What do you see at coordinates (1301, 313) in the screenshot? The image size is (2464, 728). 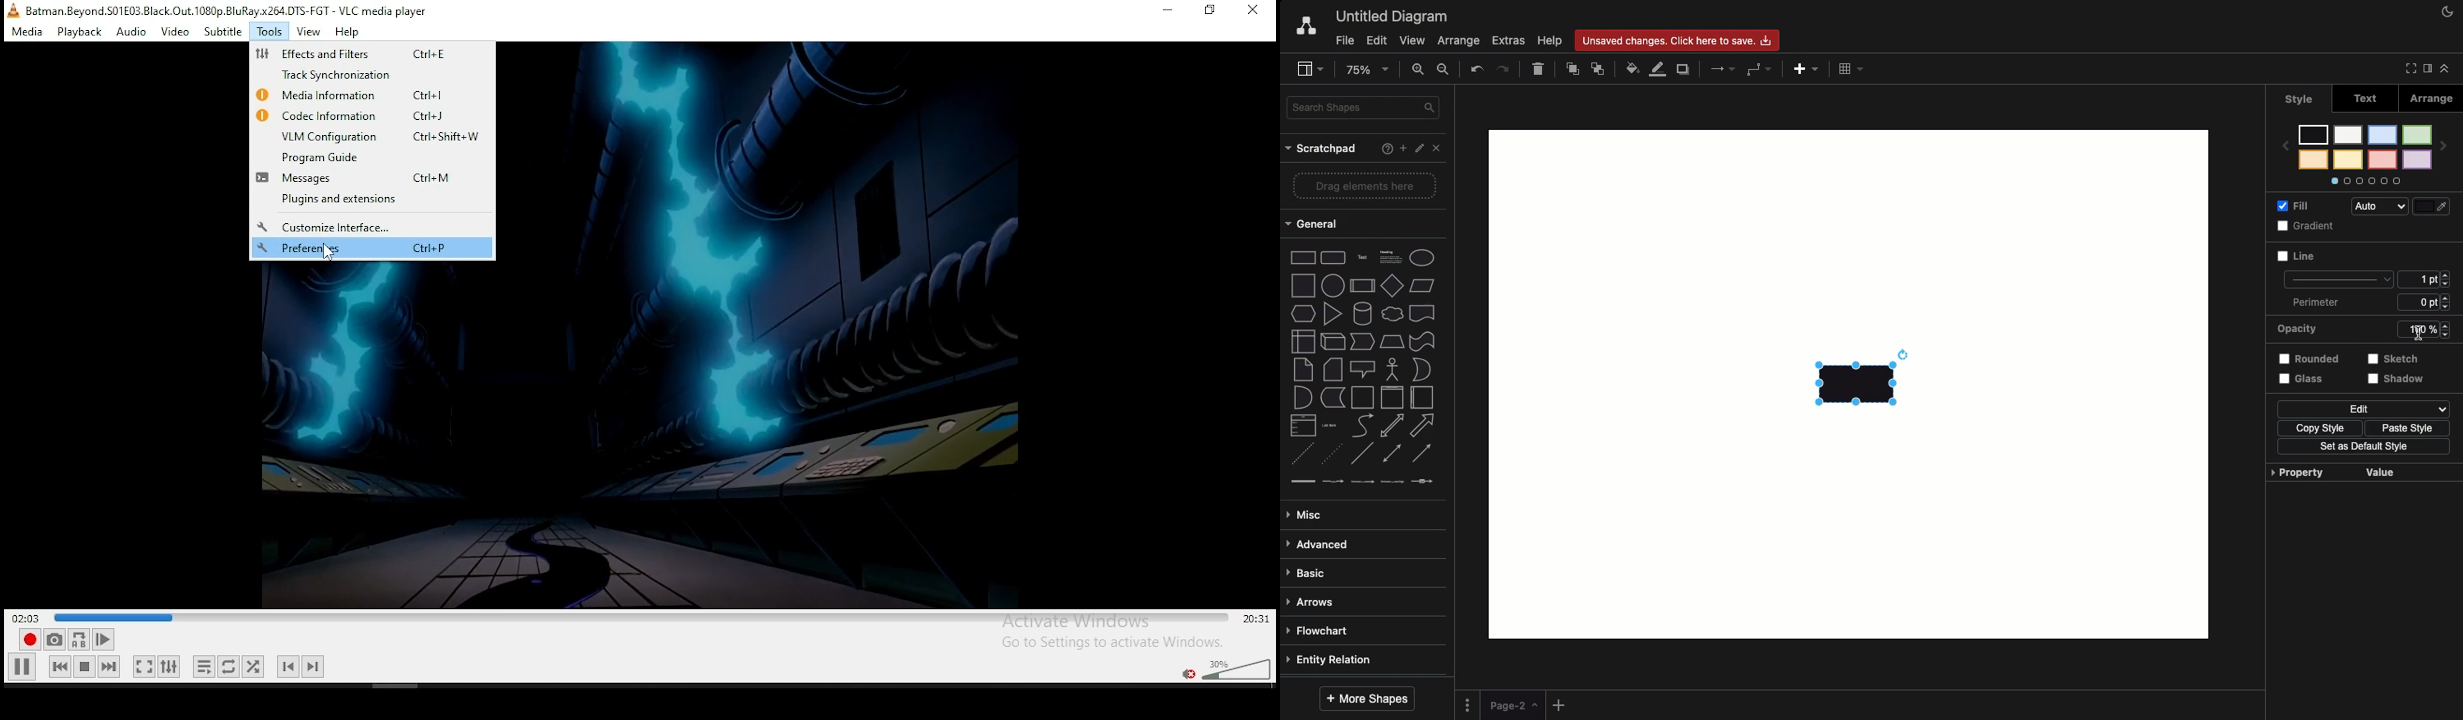 I see `hexagon` at bounding box center [1301, 313].